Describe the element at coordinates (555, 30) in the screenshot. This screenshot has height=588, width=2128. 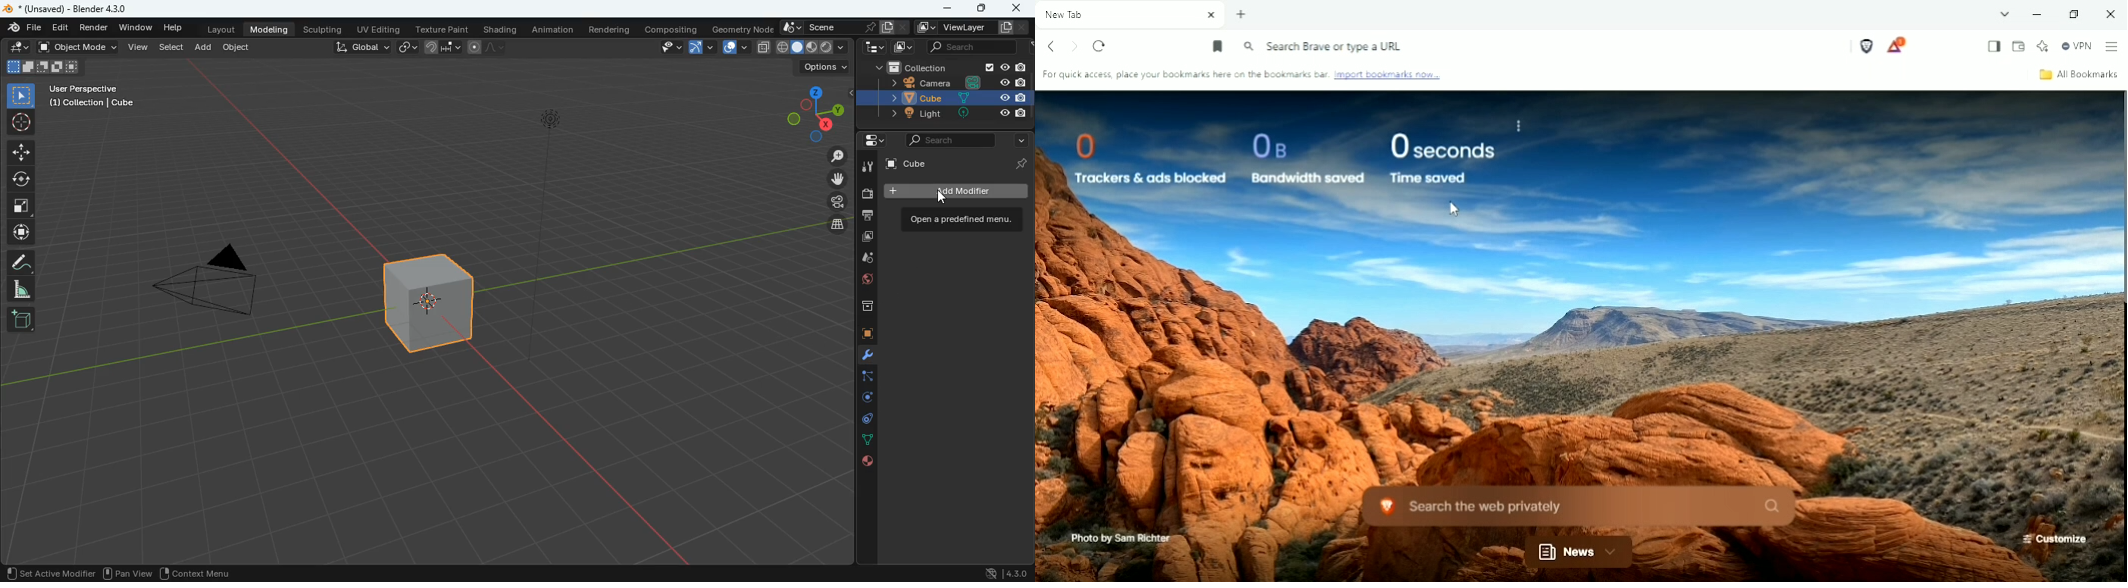
I see `animation` at that location.